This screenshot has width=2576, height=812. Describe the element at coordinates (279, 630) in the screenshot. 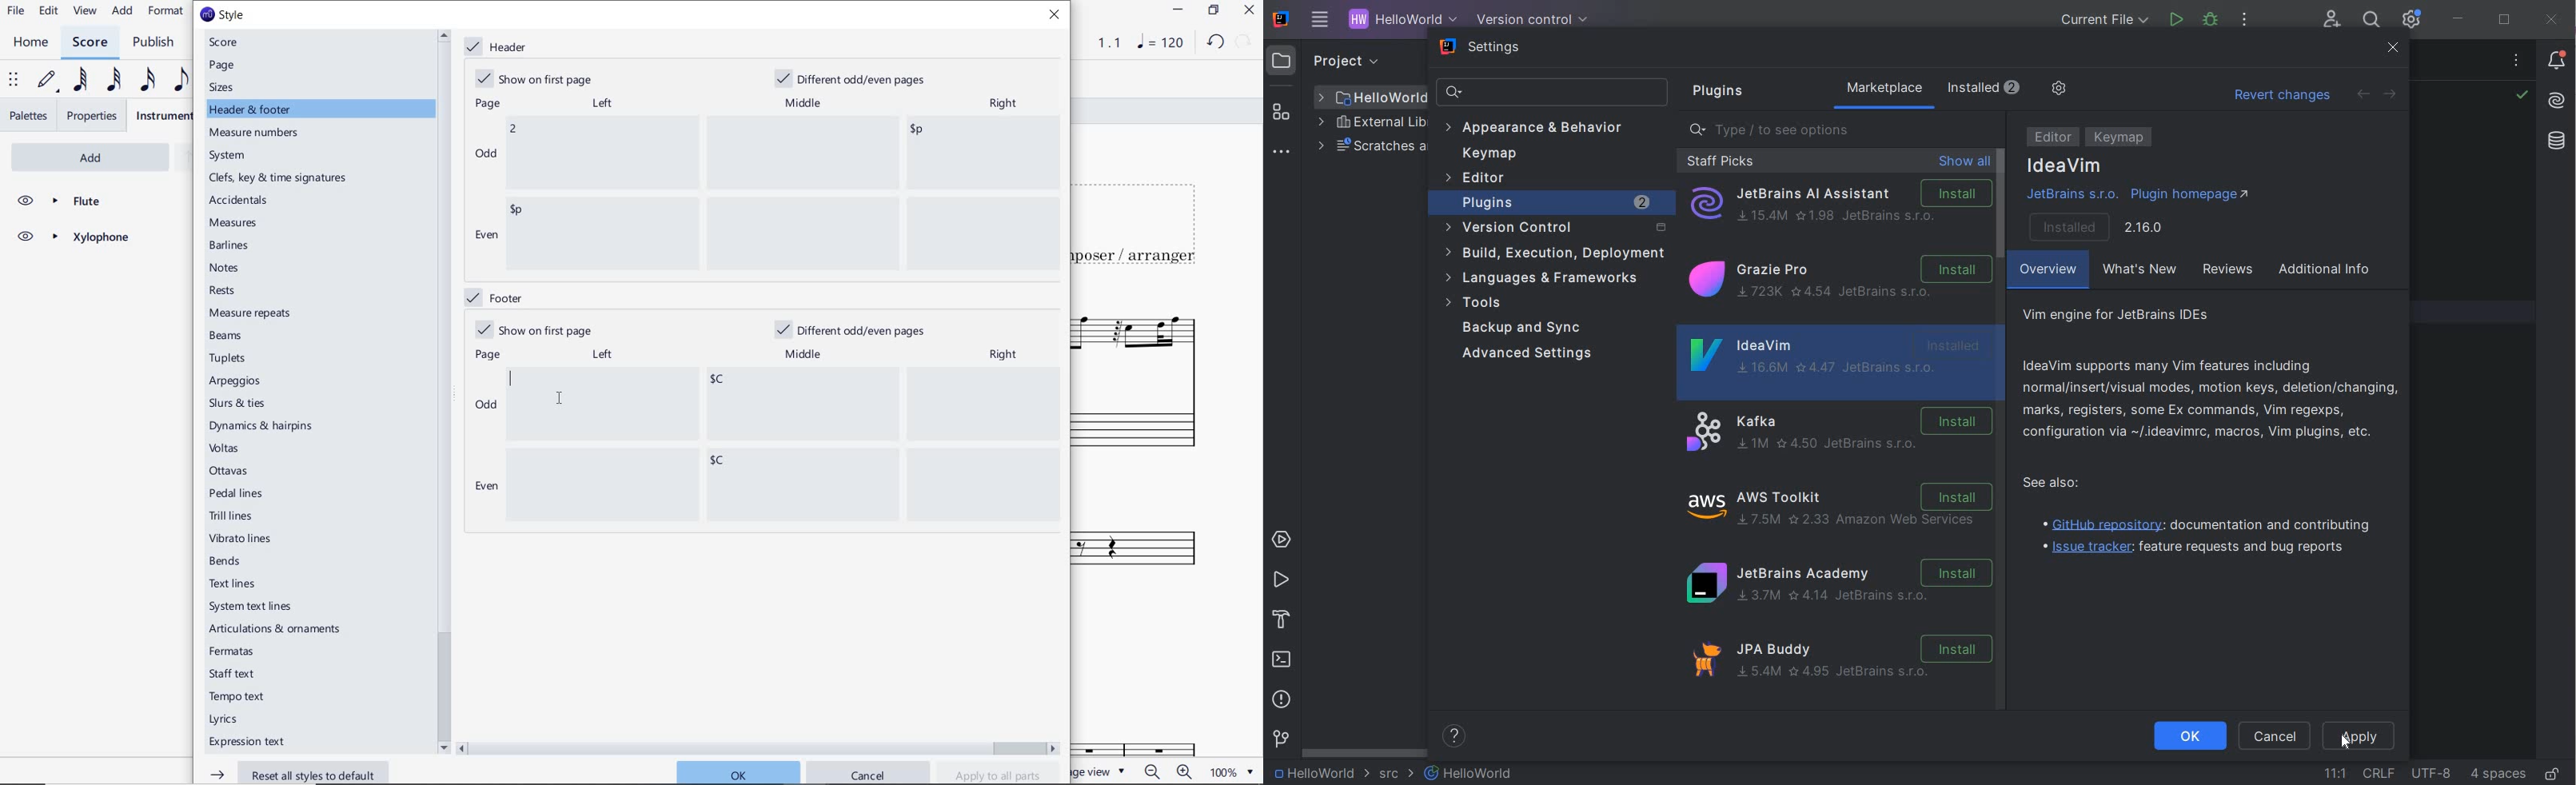

I see `articulations & ornaments` at that location.